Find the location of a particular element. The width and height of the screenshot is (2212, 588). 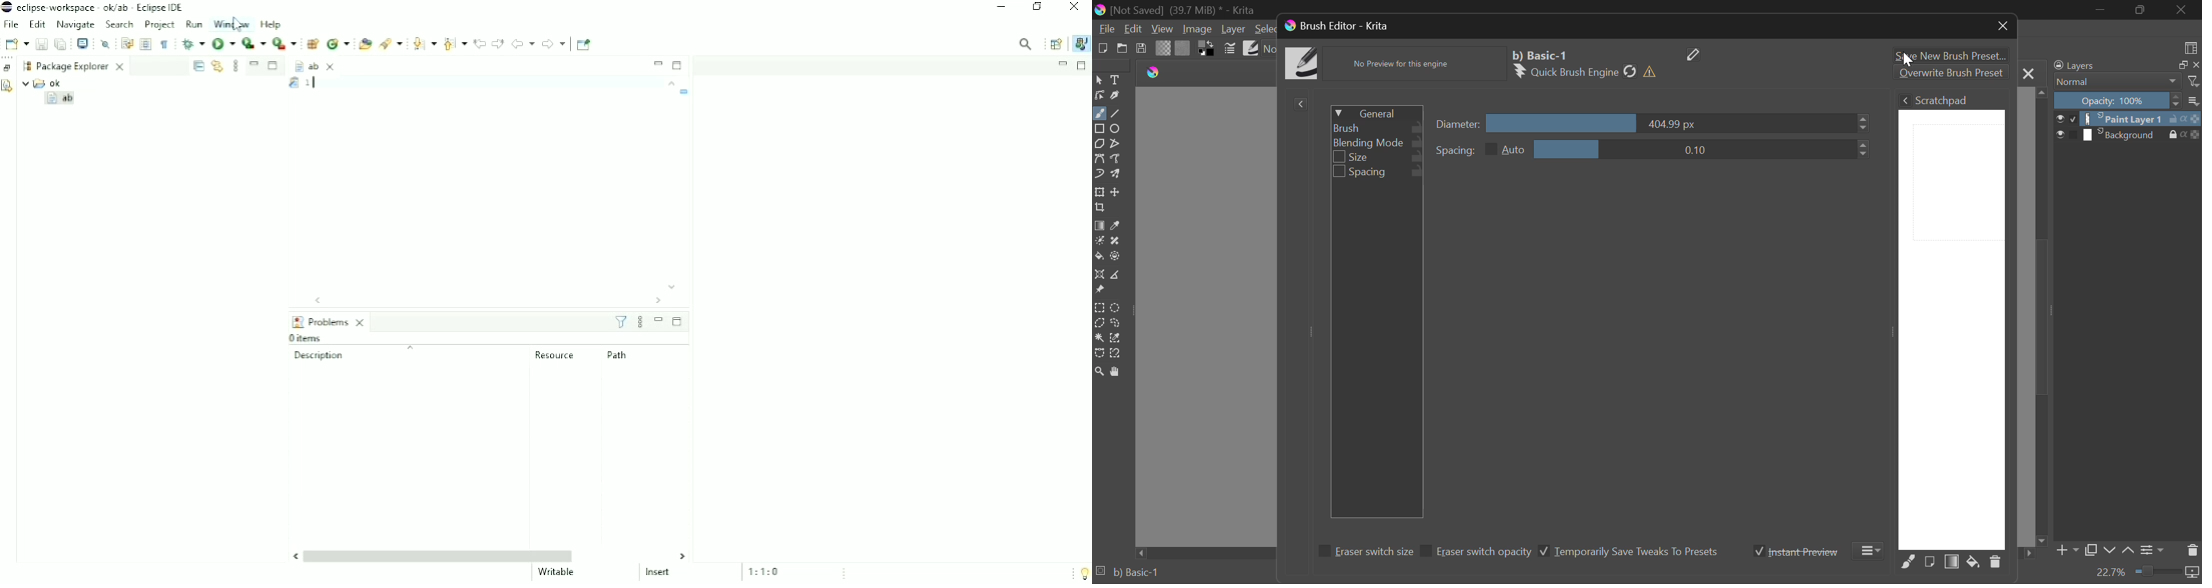

Close is located at coordinates (2003, 28).